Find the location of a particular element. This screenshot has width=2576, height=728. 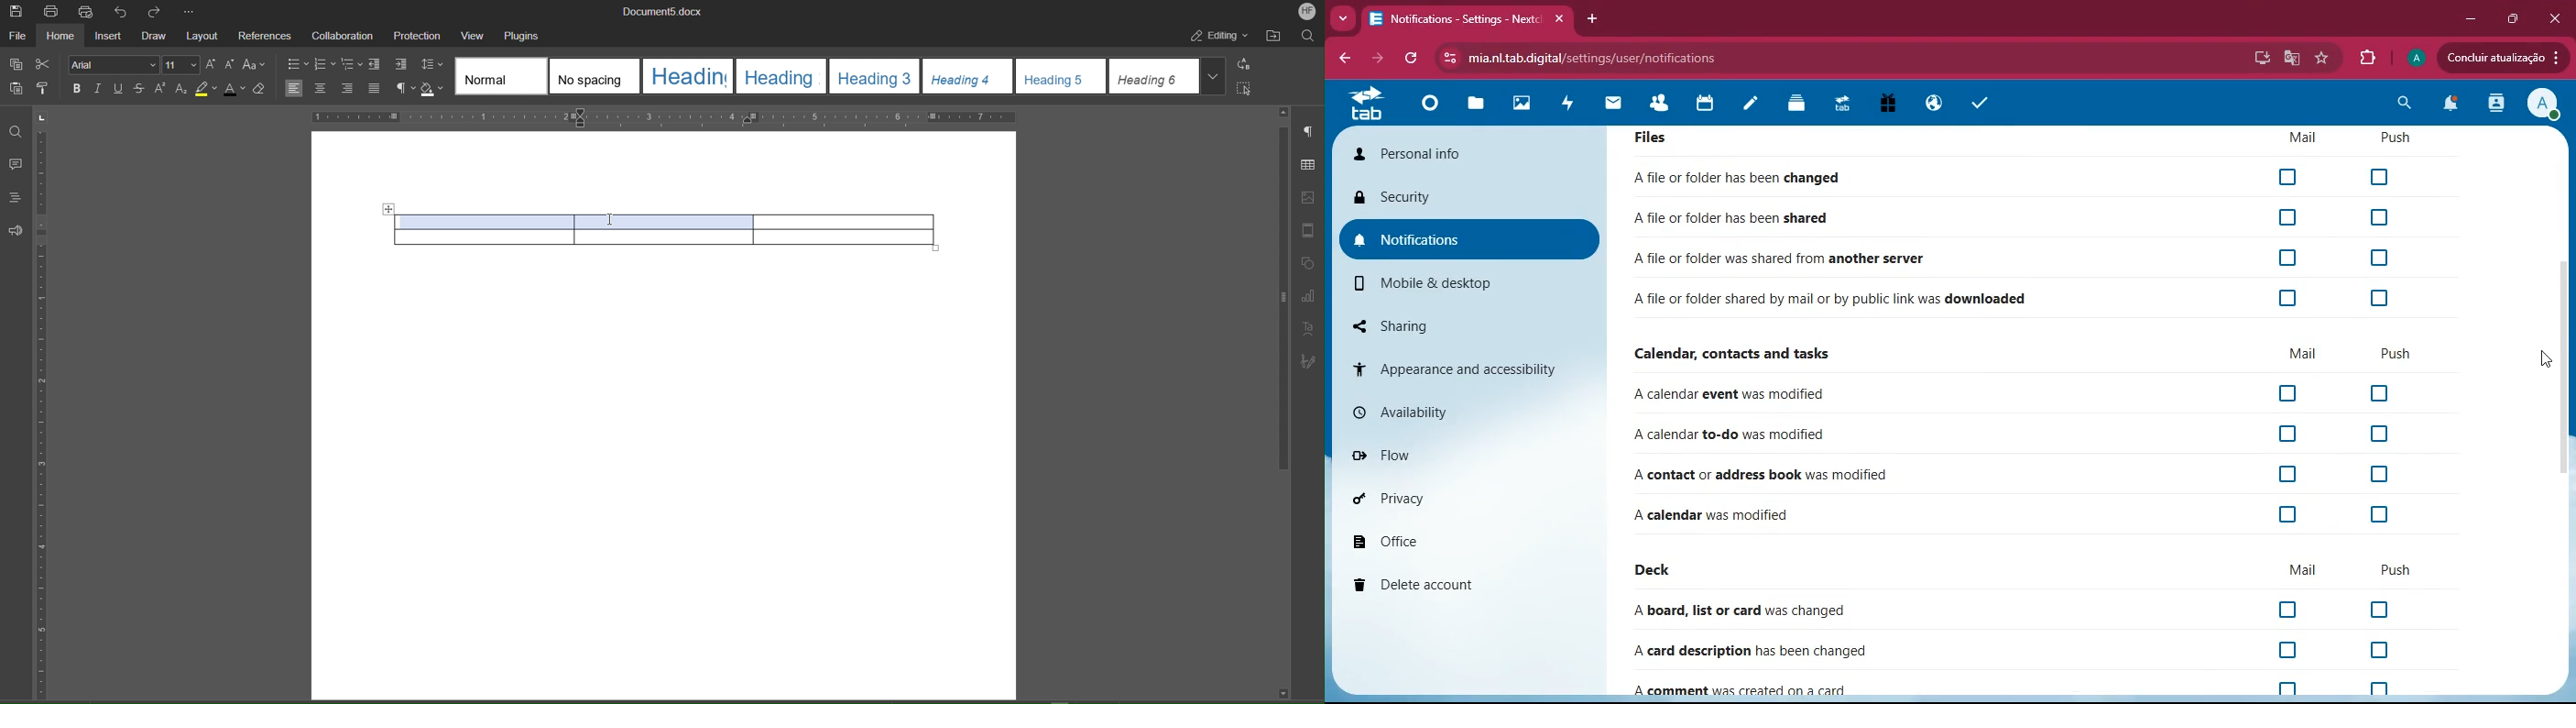

off is located at coordinates (2374, 610).